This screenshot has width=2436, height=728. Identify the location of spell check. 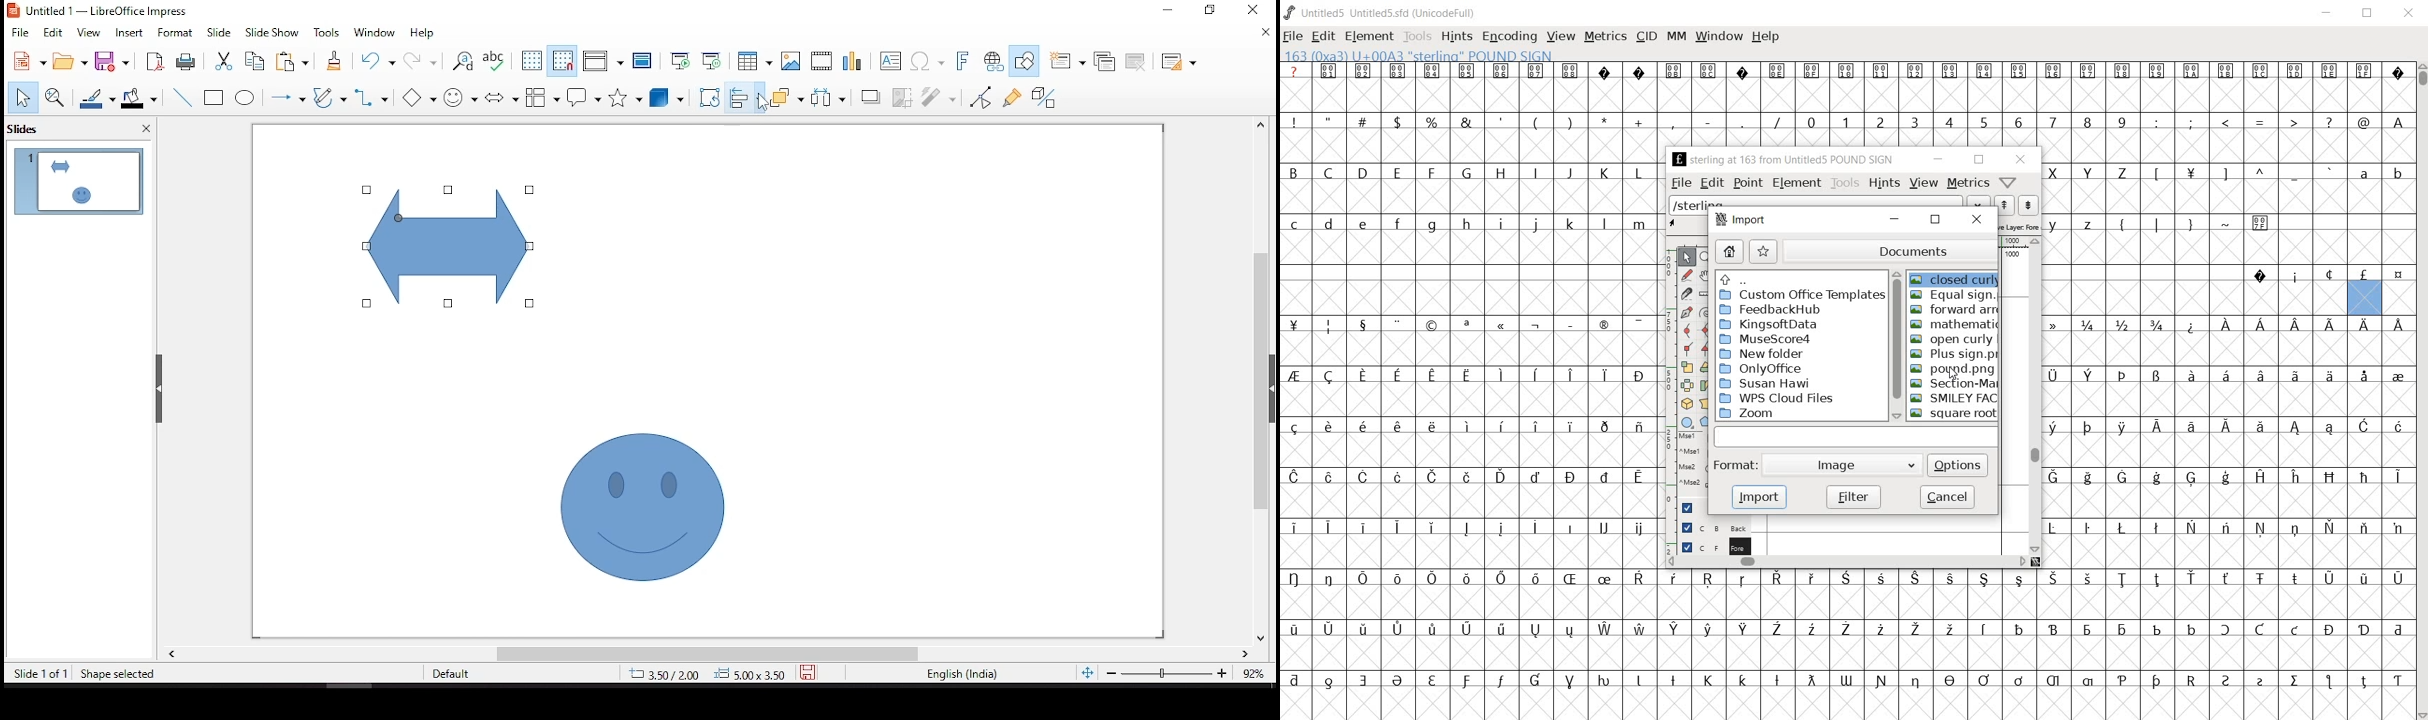
(494, 63).